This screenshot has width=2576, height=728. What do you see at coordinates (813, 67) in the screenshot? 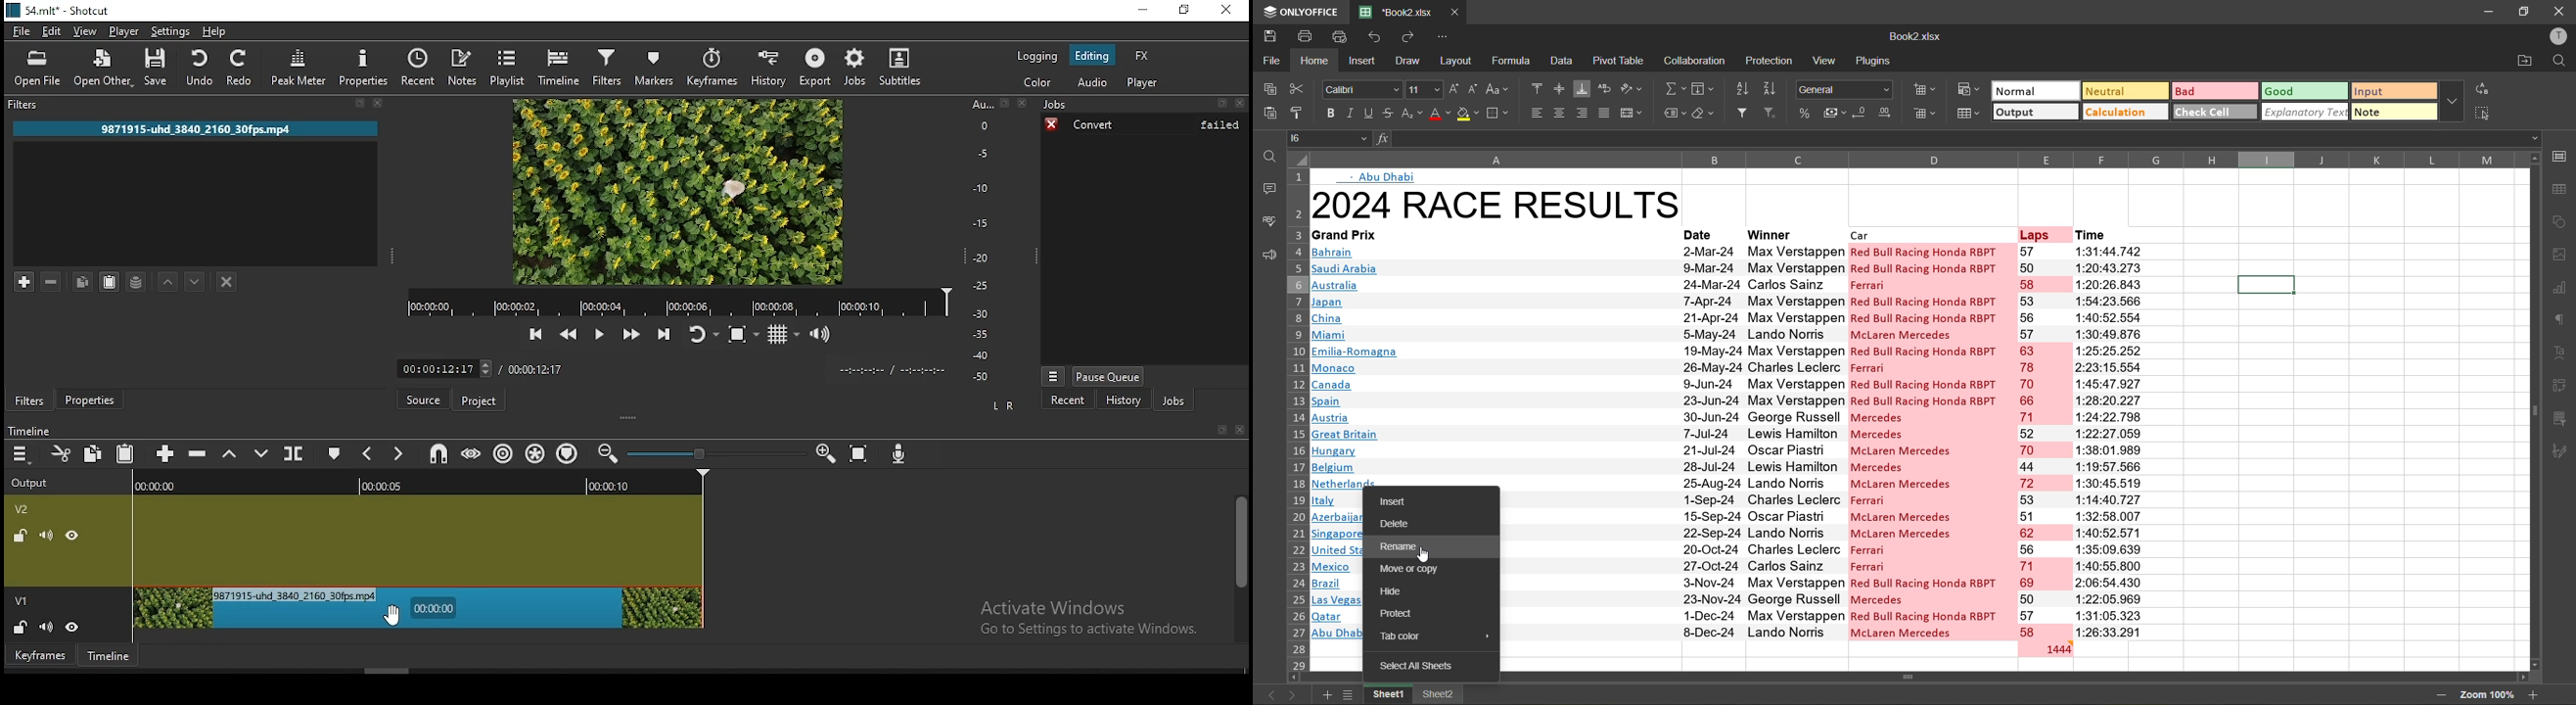
I see `export` at bounding box center [813, 67].